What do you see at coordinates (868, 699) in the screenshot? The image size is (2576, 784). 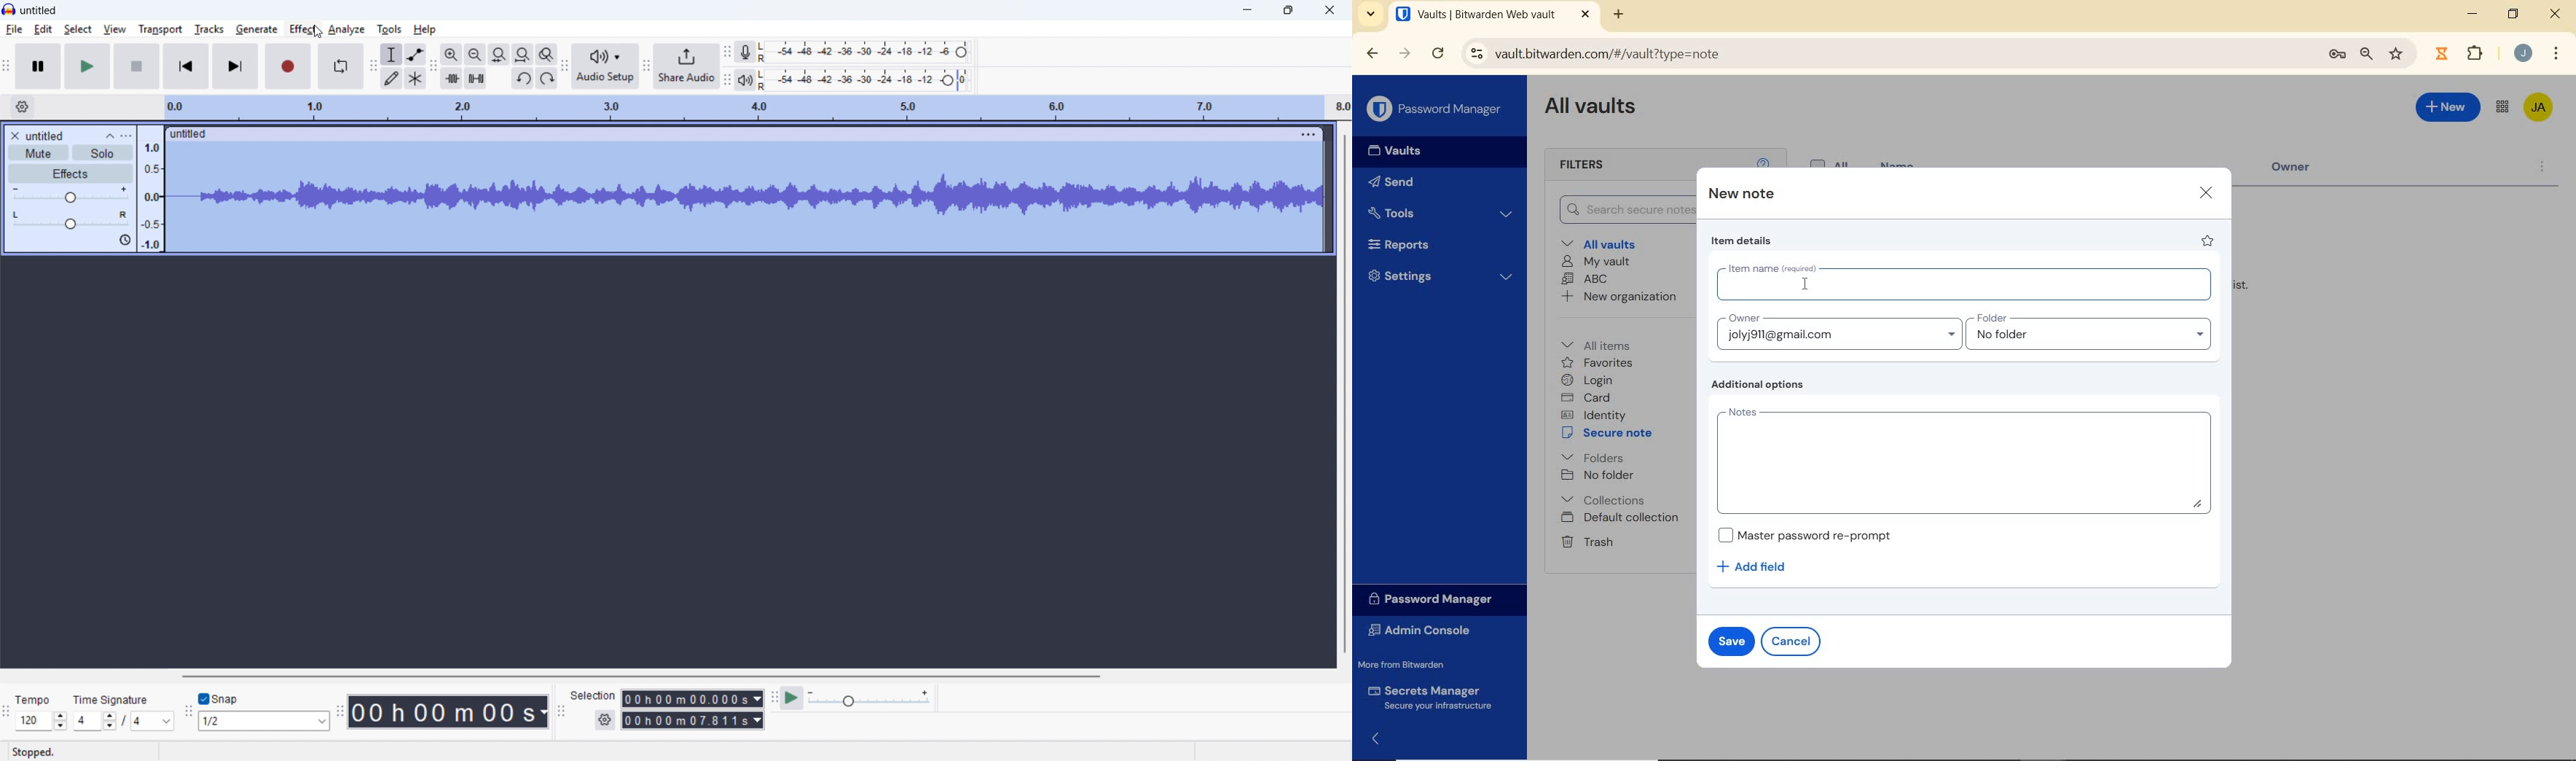 I see `Playback speed ` at bounding box center [868, 699].